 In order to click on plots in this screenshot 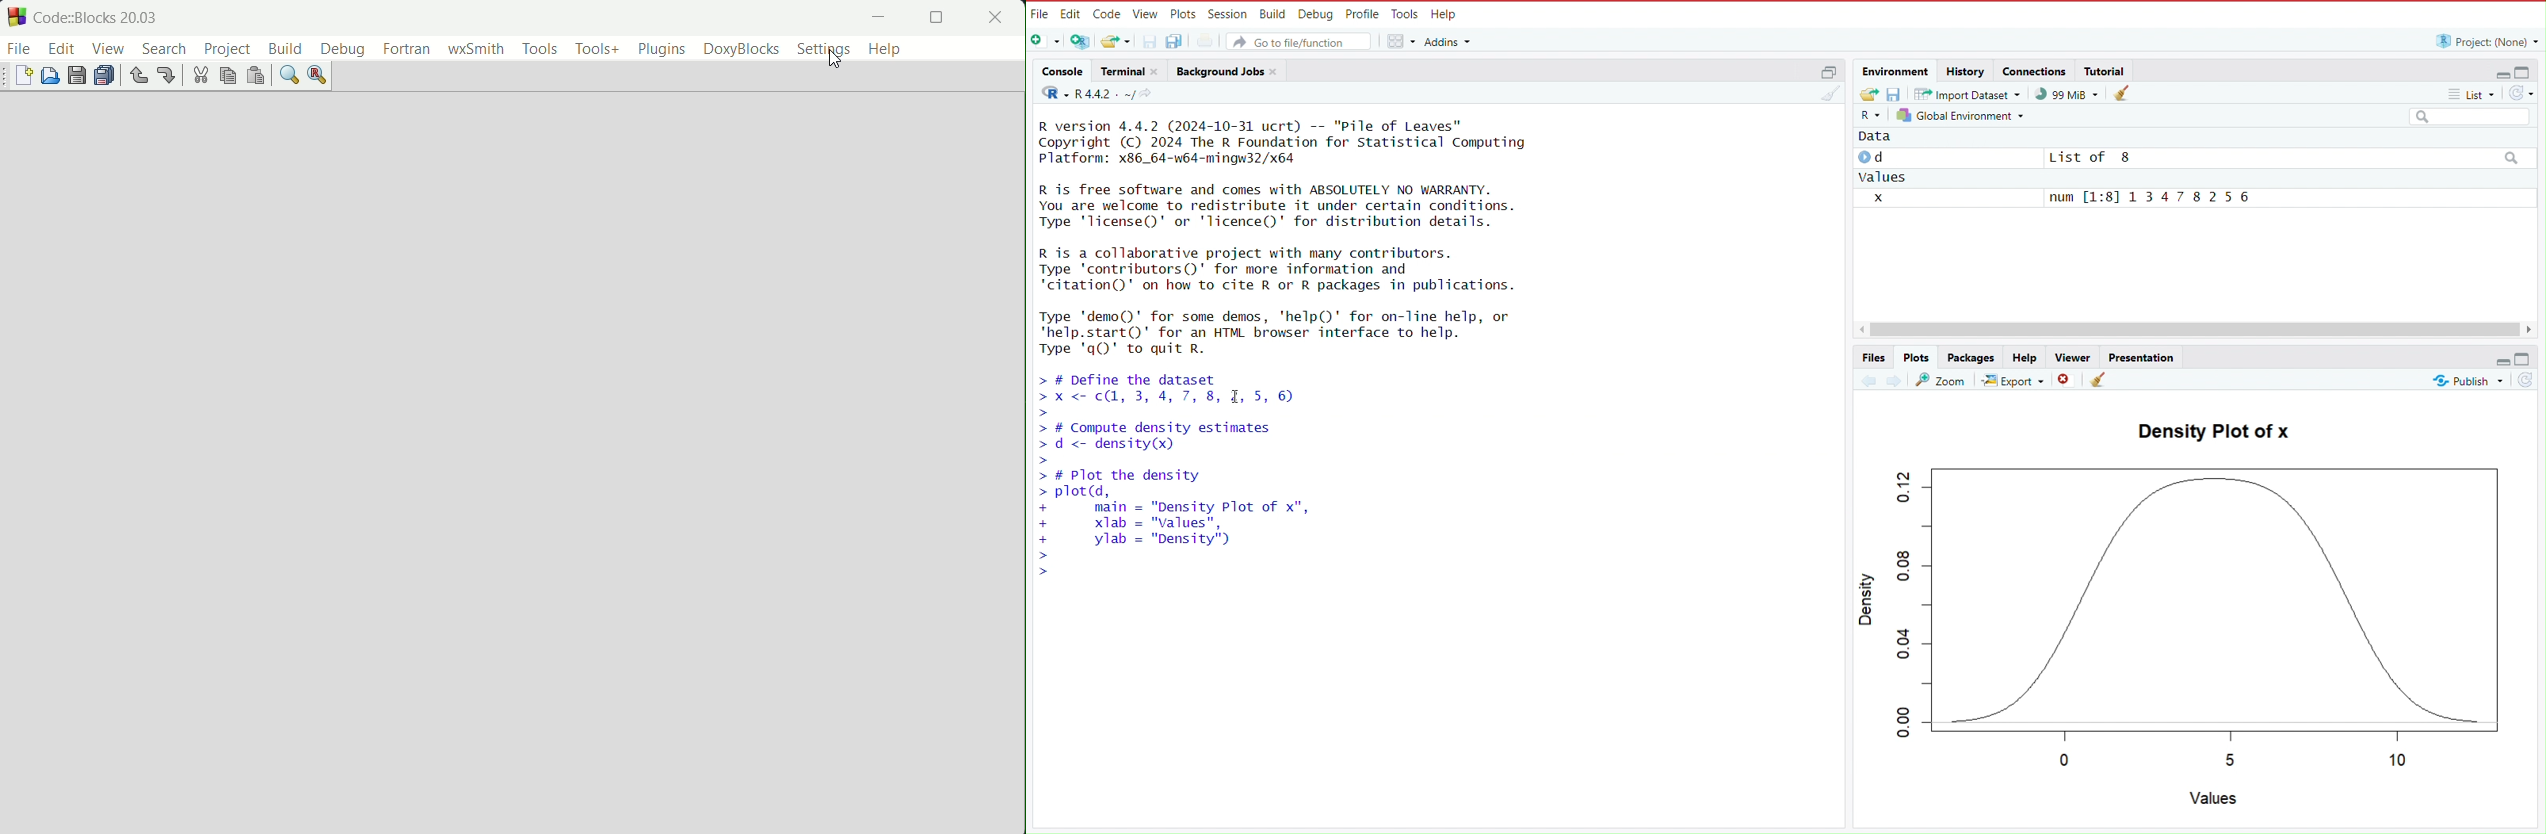, I will do `click(1919, 356)`.